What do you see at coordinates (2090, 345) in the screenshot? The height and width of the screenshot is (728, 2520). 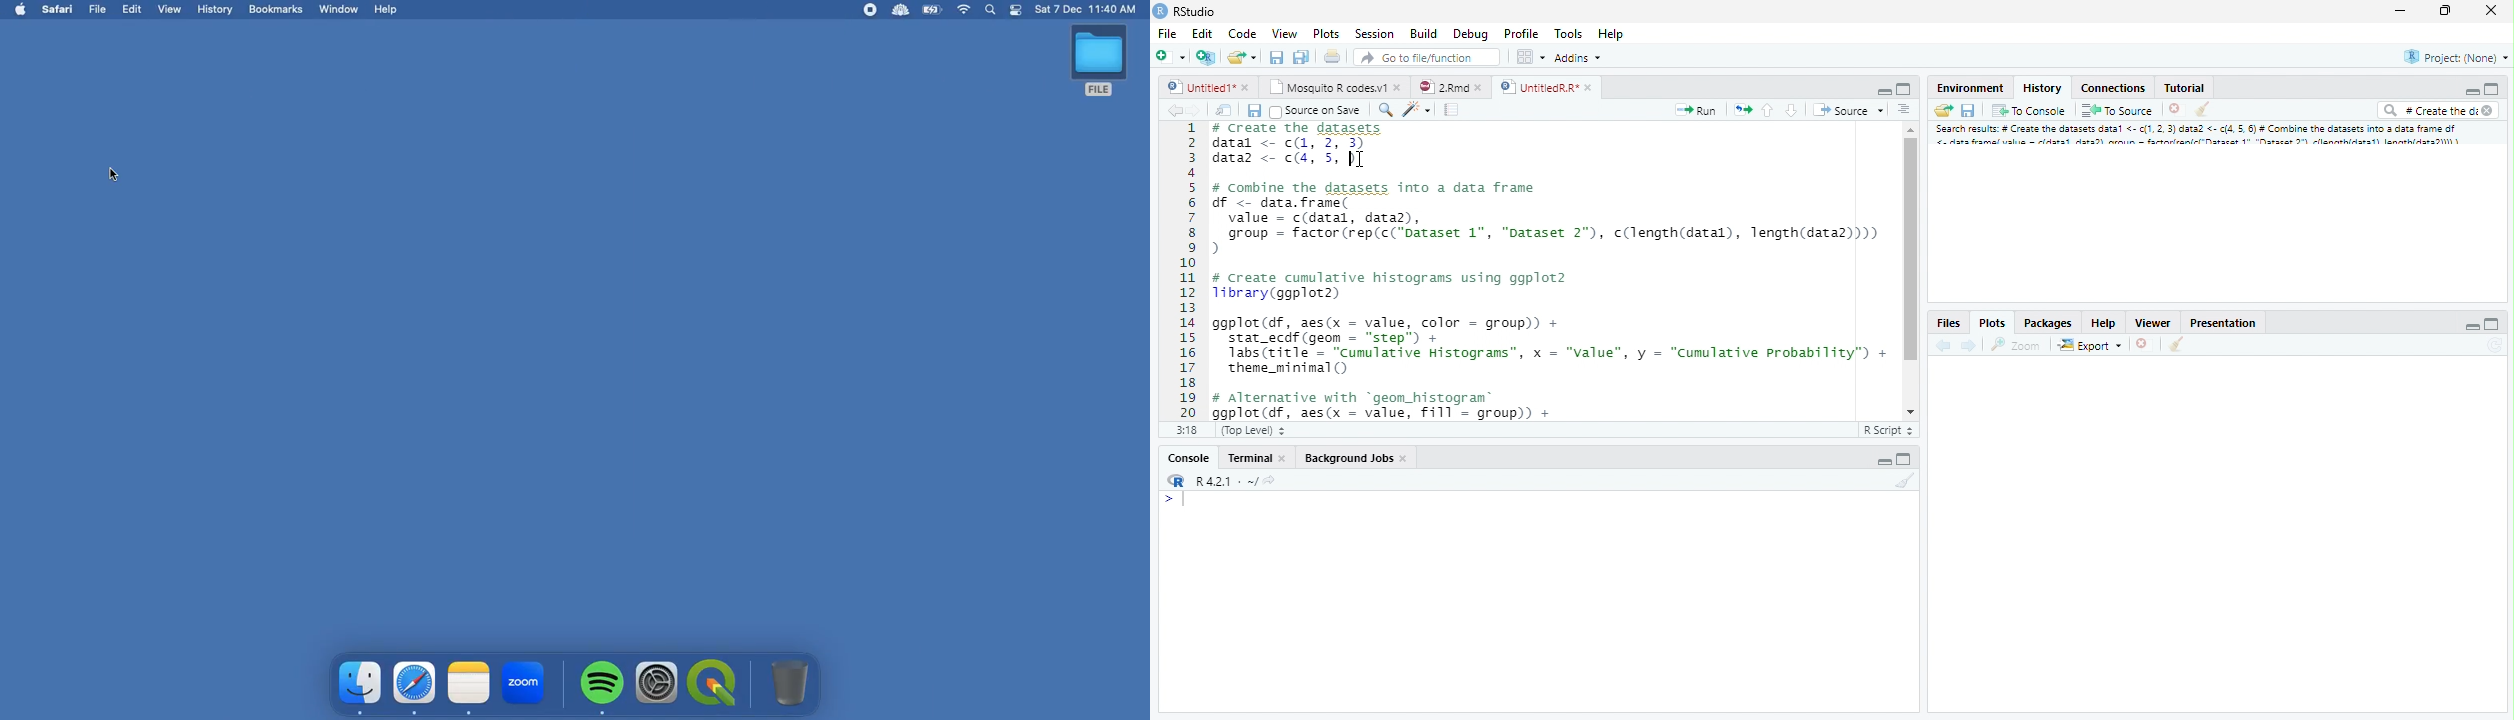 I see `Export` at bounding box center [2090, 345].